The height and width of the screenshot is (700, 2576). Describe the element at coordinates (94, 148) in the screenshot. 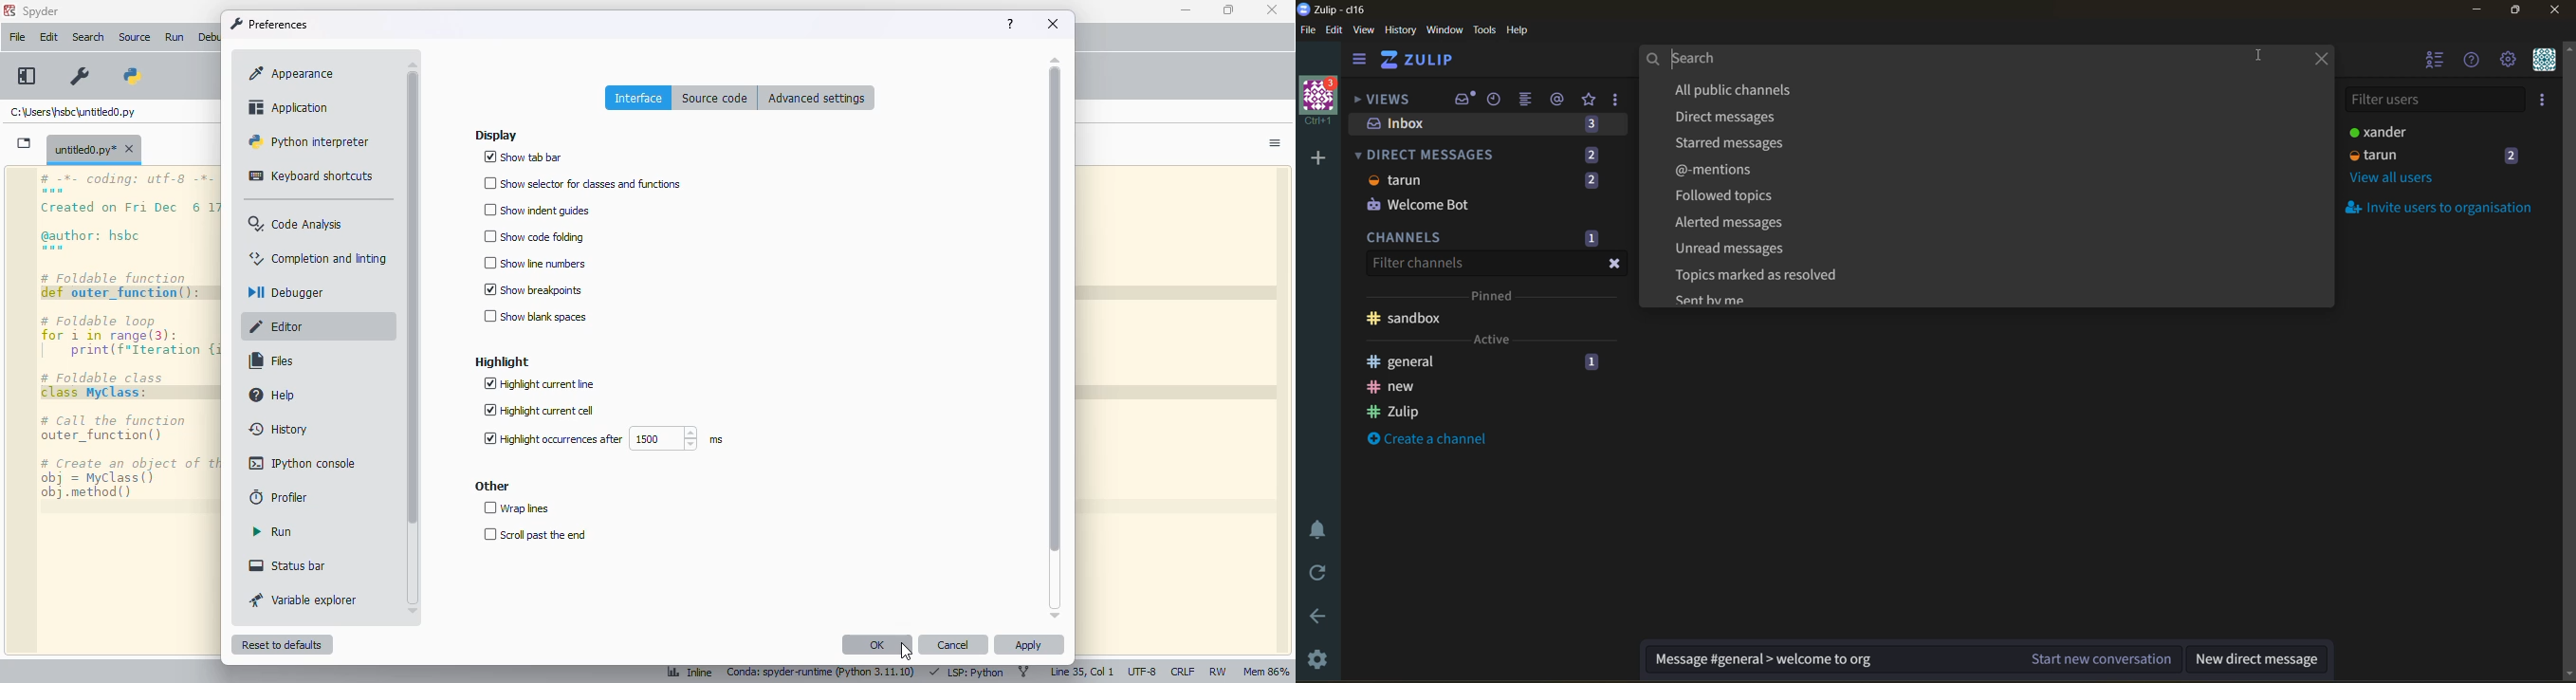

I see `untitled0.py` at that location.